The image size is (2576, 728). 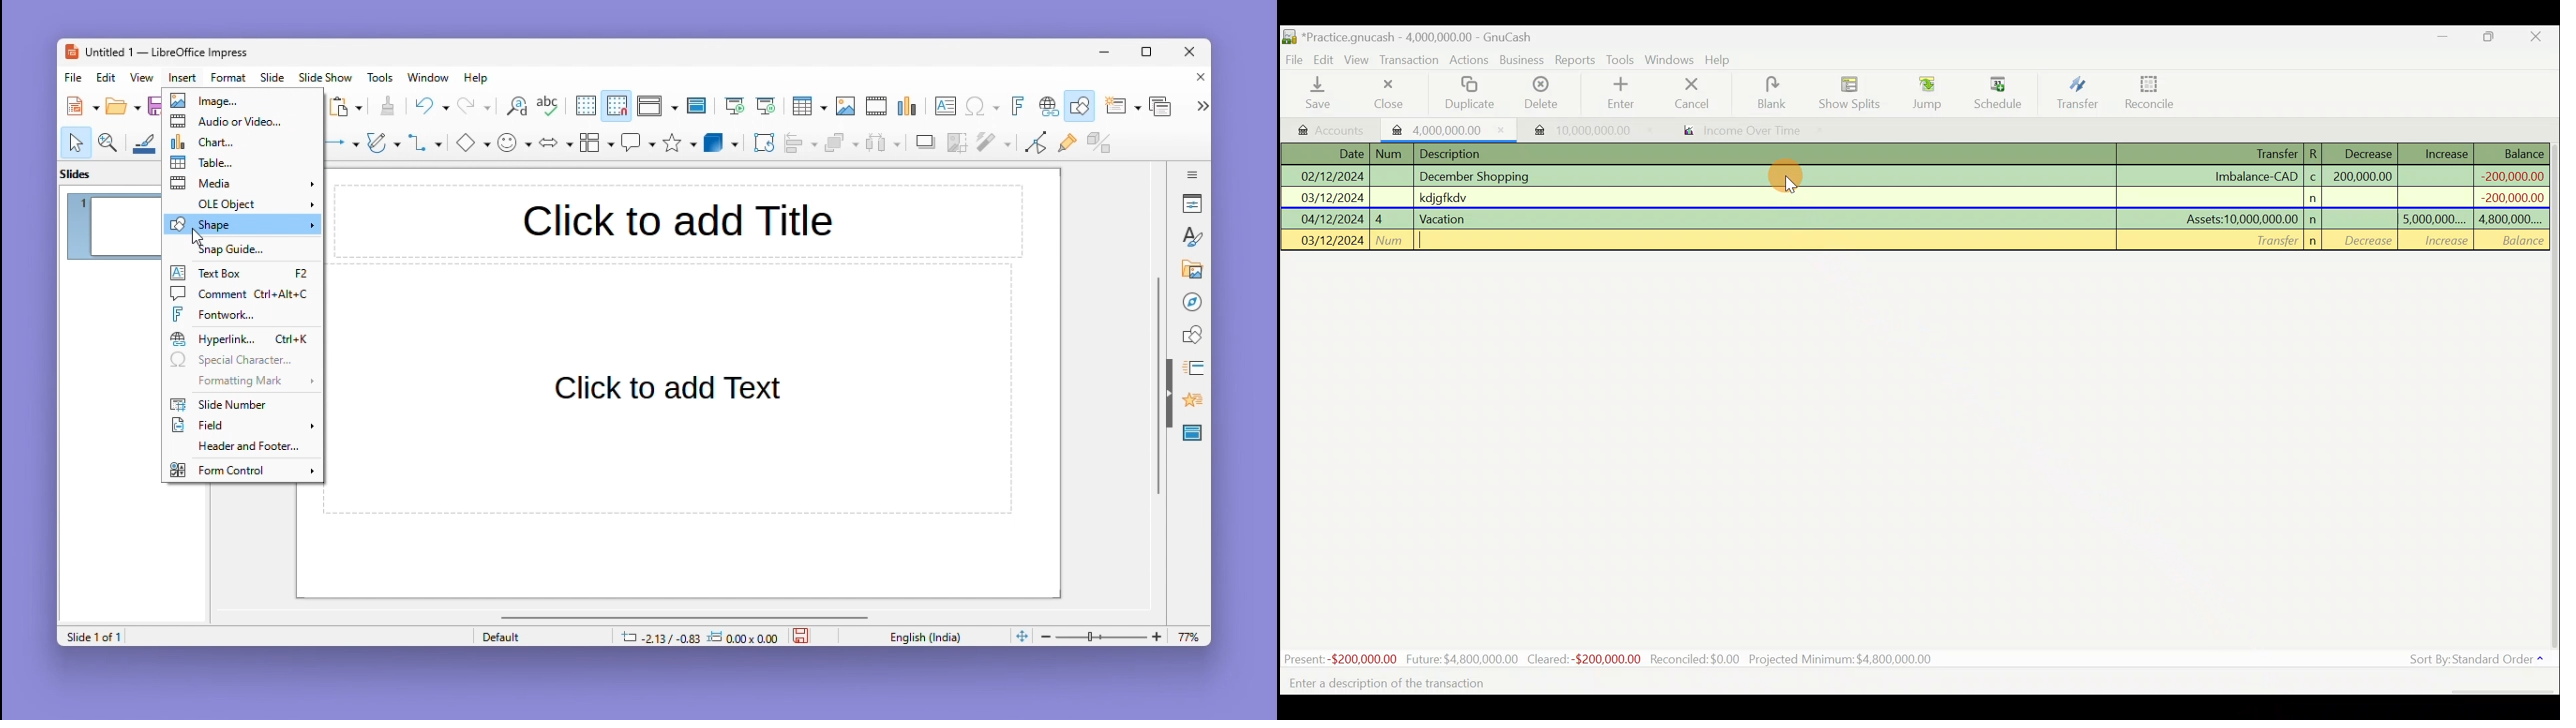 I want to click on Slide, so click(x=273, y=77).